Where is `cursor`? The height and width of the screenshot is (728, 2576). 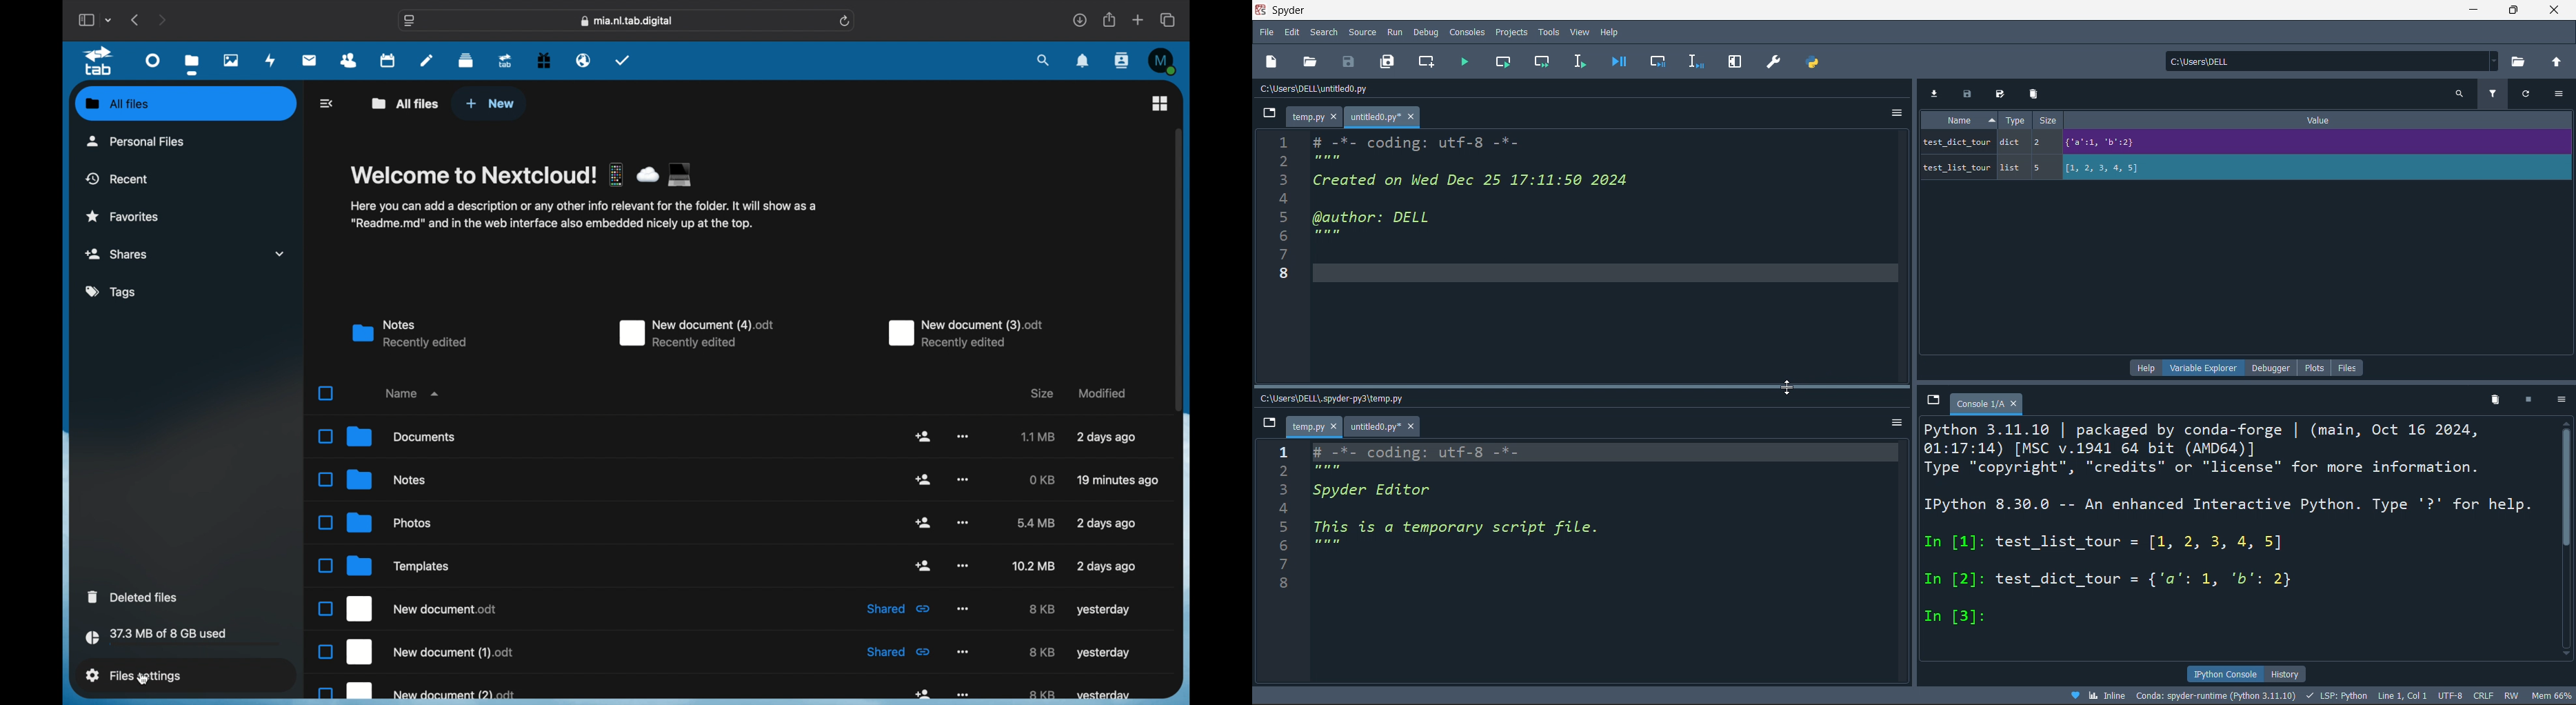
cursor is located at coordinates (1785, 387).